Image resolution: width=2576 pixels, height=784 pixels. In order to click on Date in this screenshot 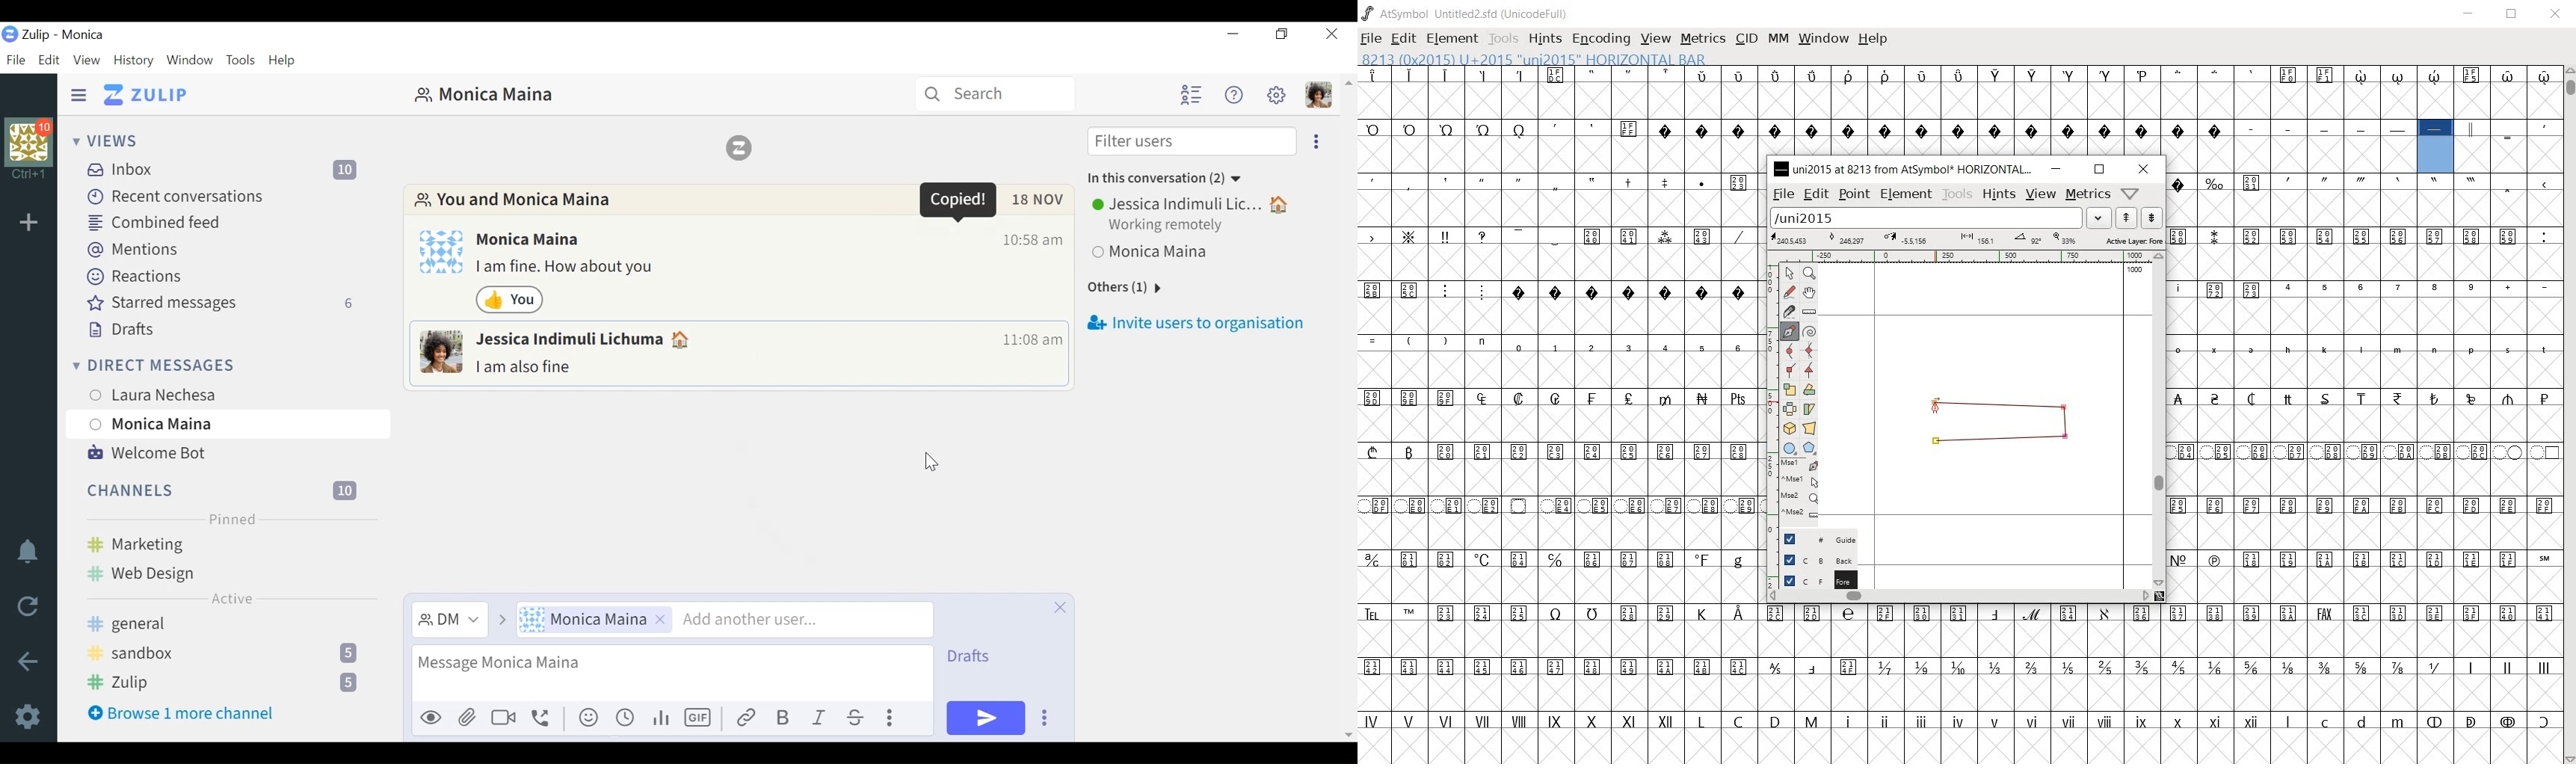, I will do `click(1039, 203)`.